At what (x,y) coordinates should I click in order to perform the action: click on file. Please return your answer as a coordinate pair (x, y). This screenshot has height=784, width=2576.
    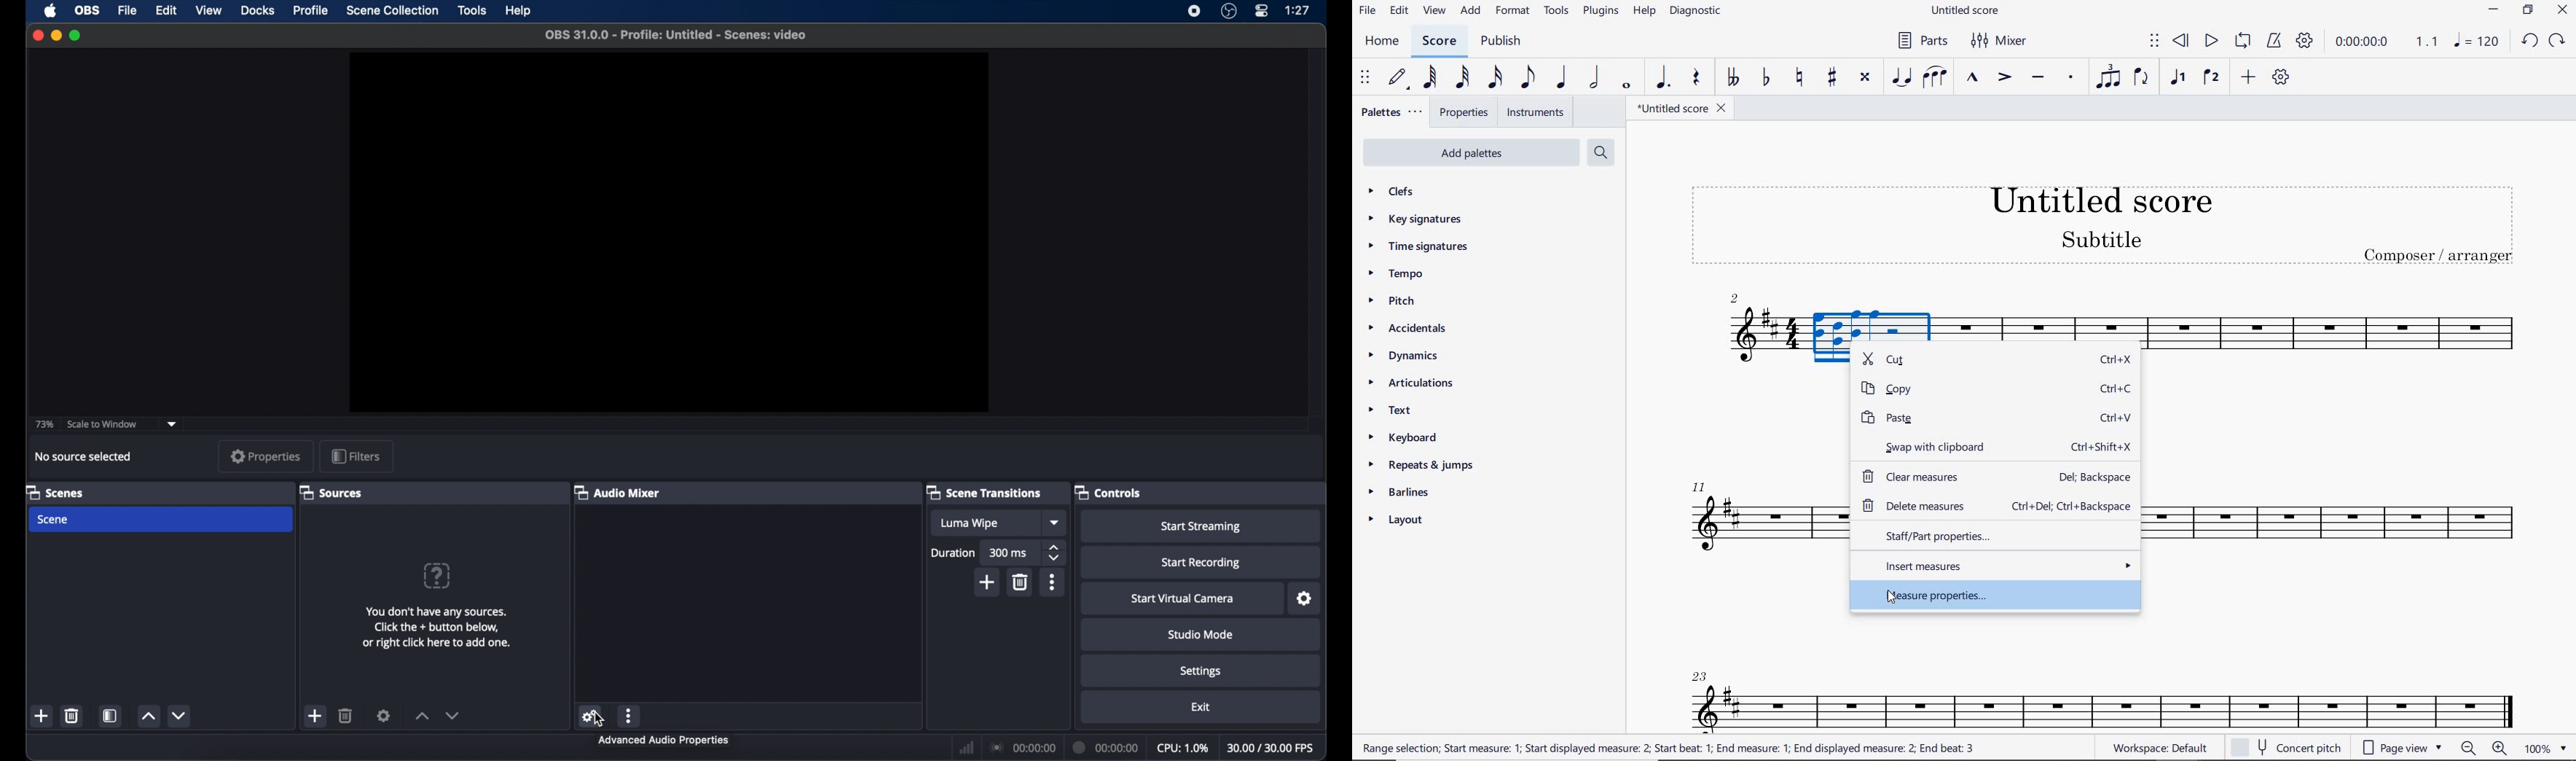
    Looking at the image, I should click on (128, 11).